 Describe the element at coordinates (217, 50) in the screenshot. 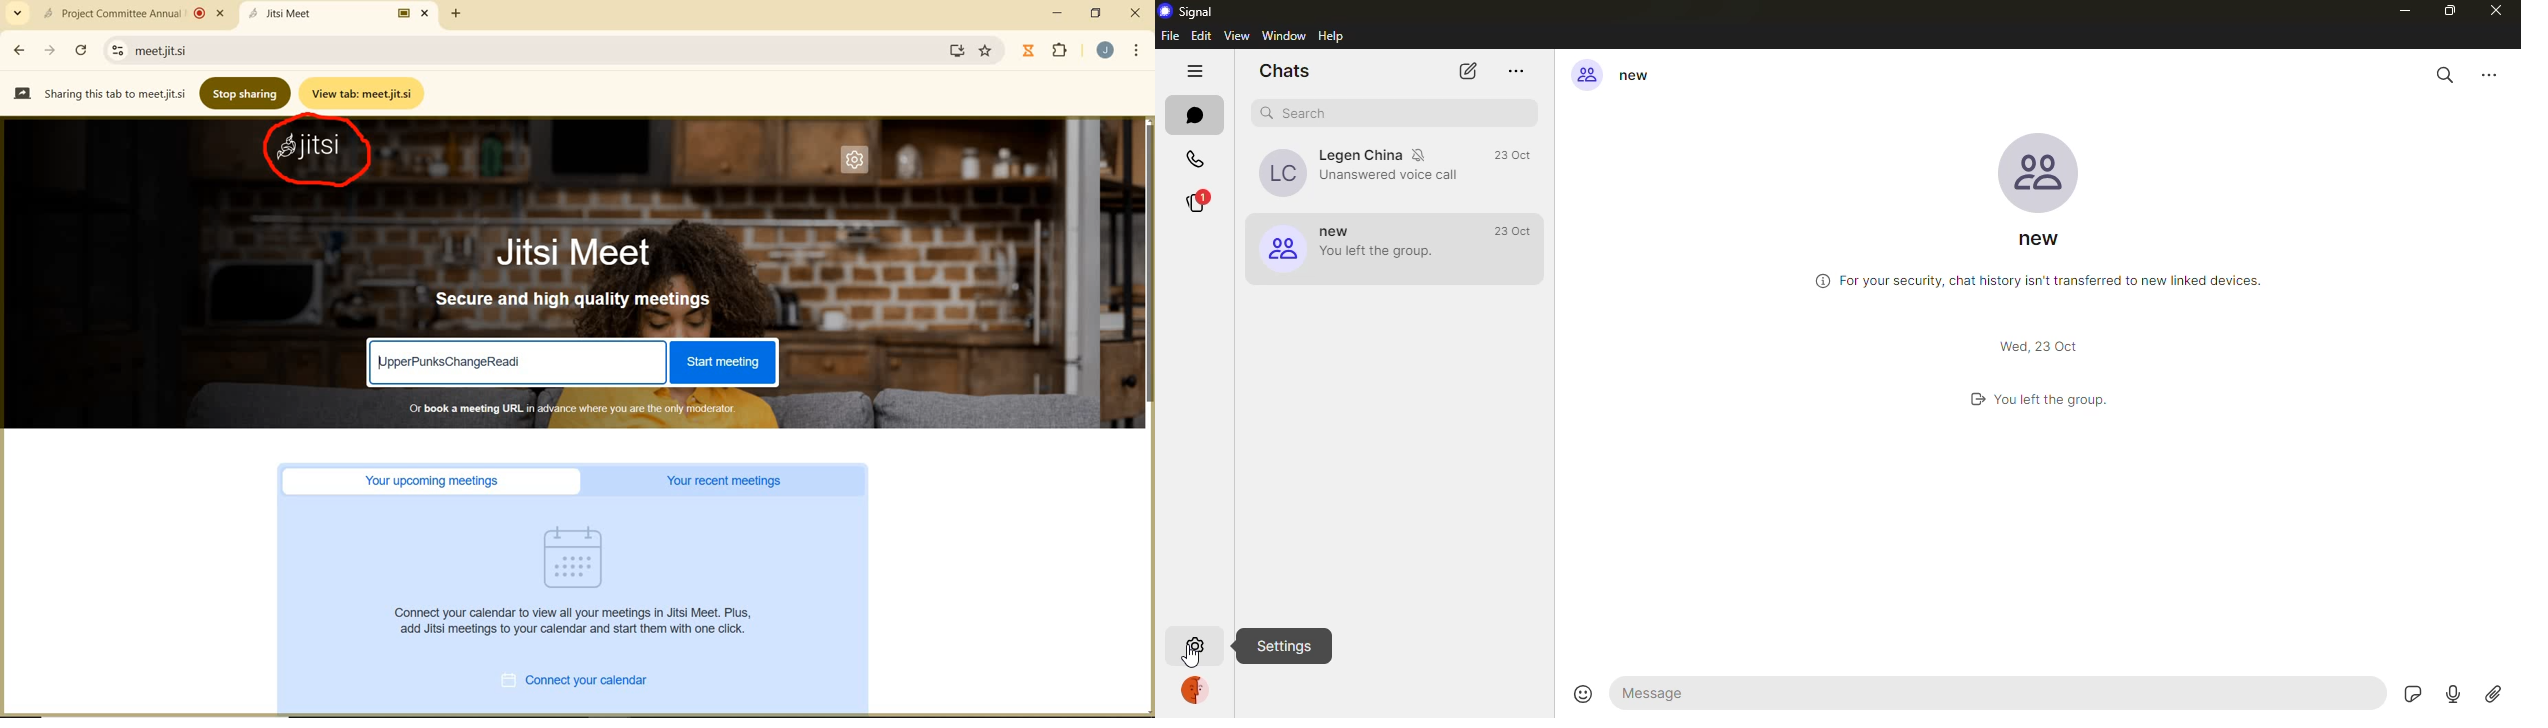

I see `meet.jit.si` at that location.